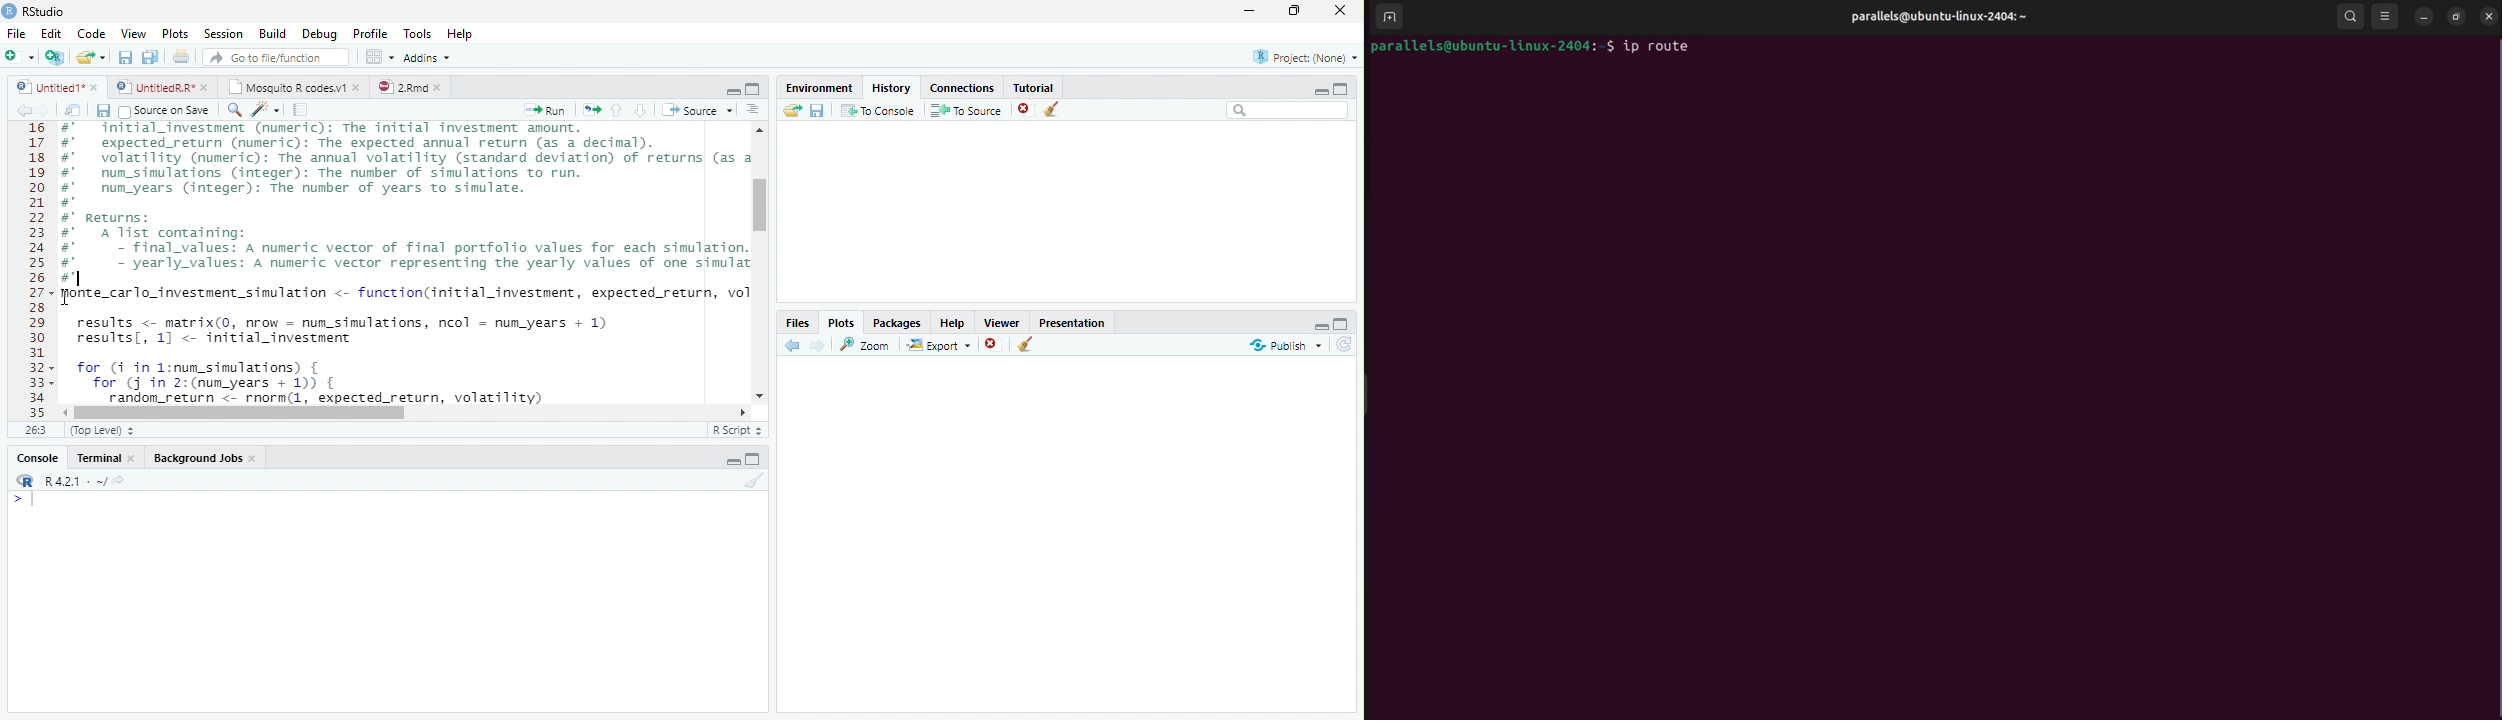 Image resolution: width=2520 pixels, height=728 pixels. What do you see at coordinates (877, 110) in the screenshot?
I see `To Console` at bounding box center [877, 110].